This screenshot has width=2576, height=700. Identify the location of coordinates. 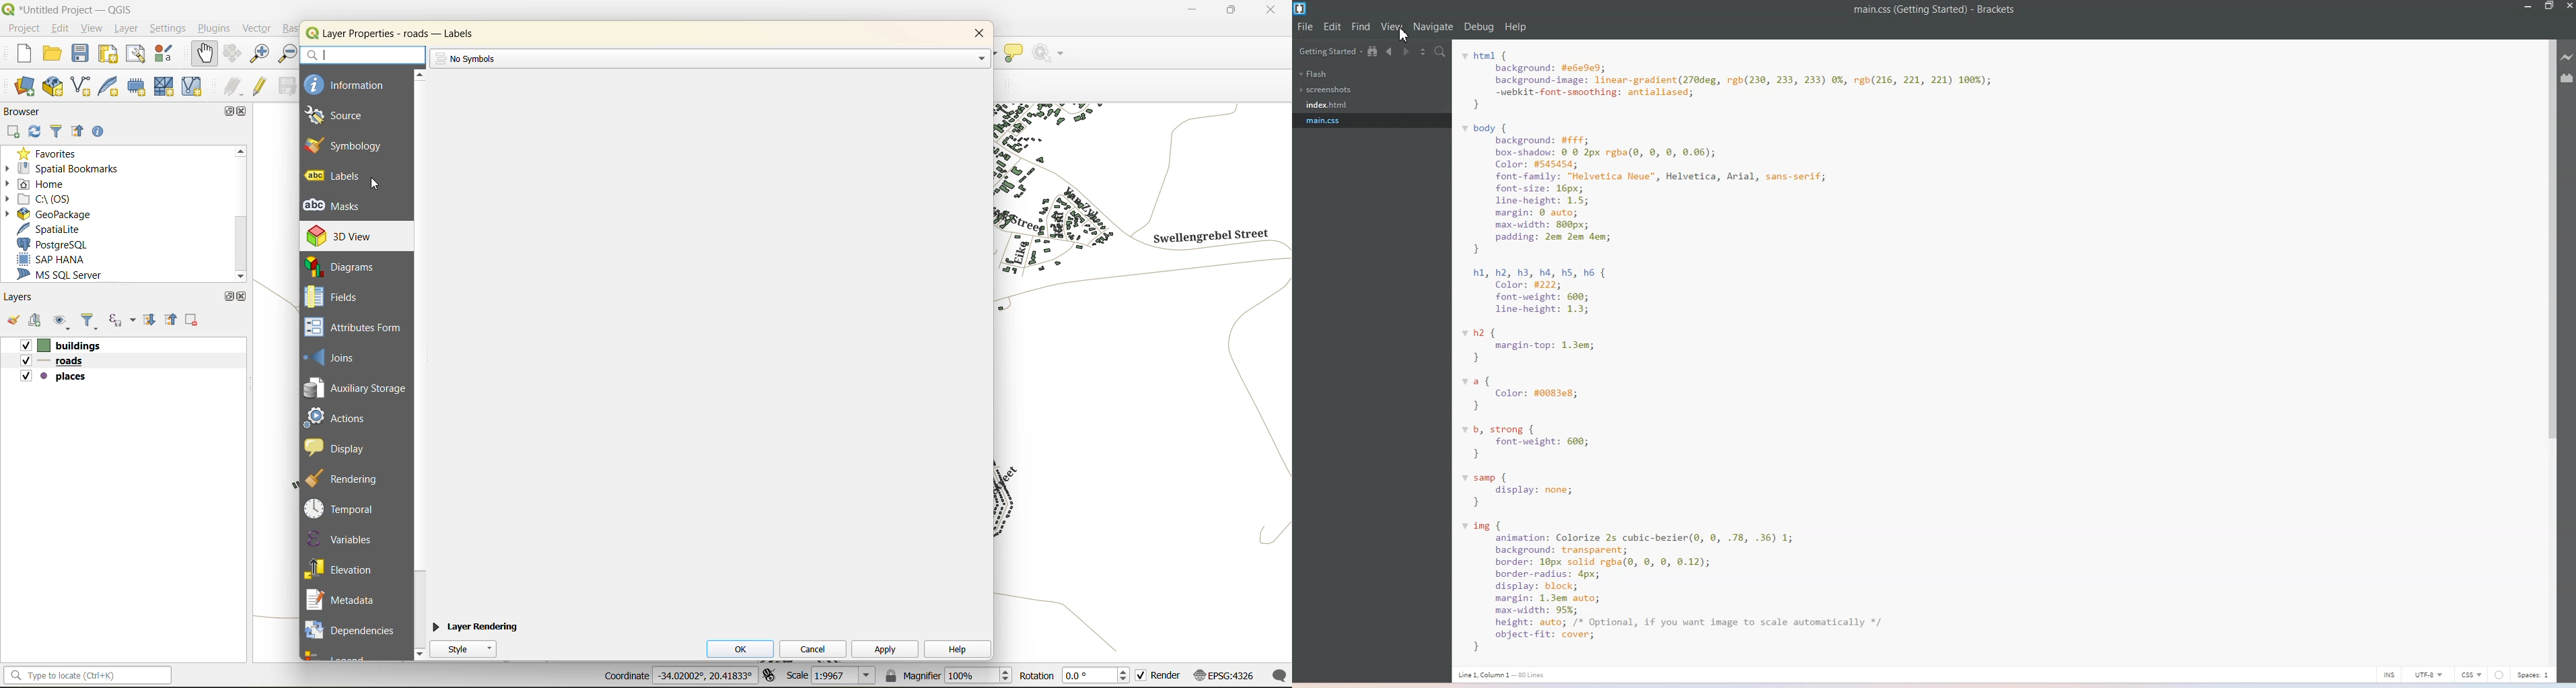
(678, 676).